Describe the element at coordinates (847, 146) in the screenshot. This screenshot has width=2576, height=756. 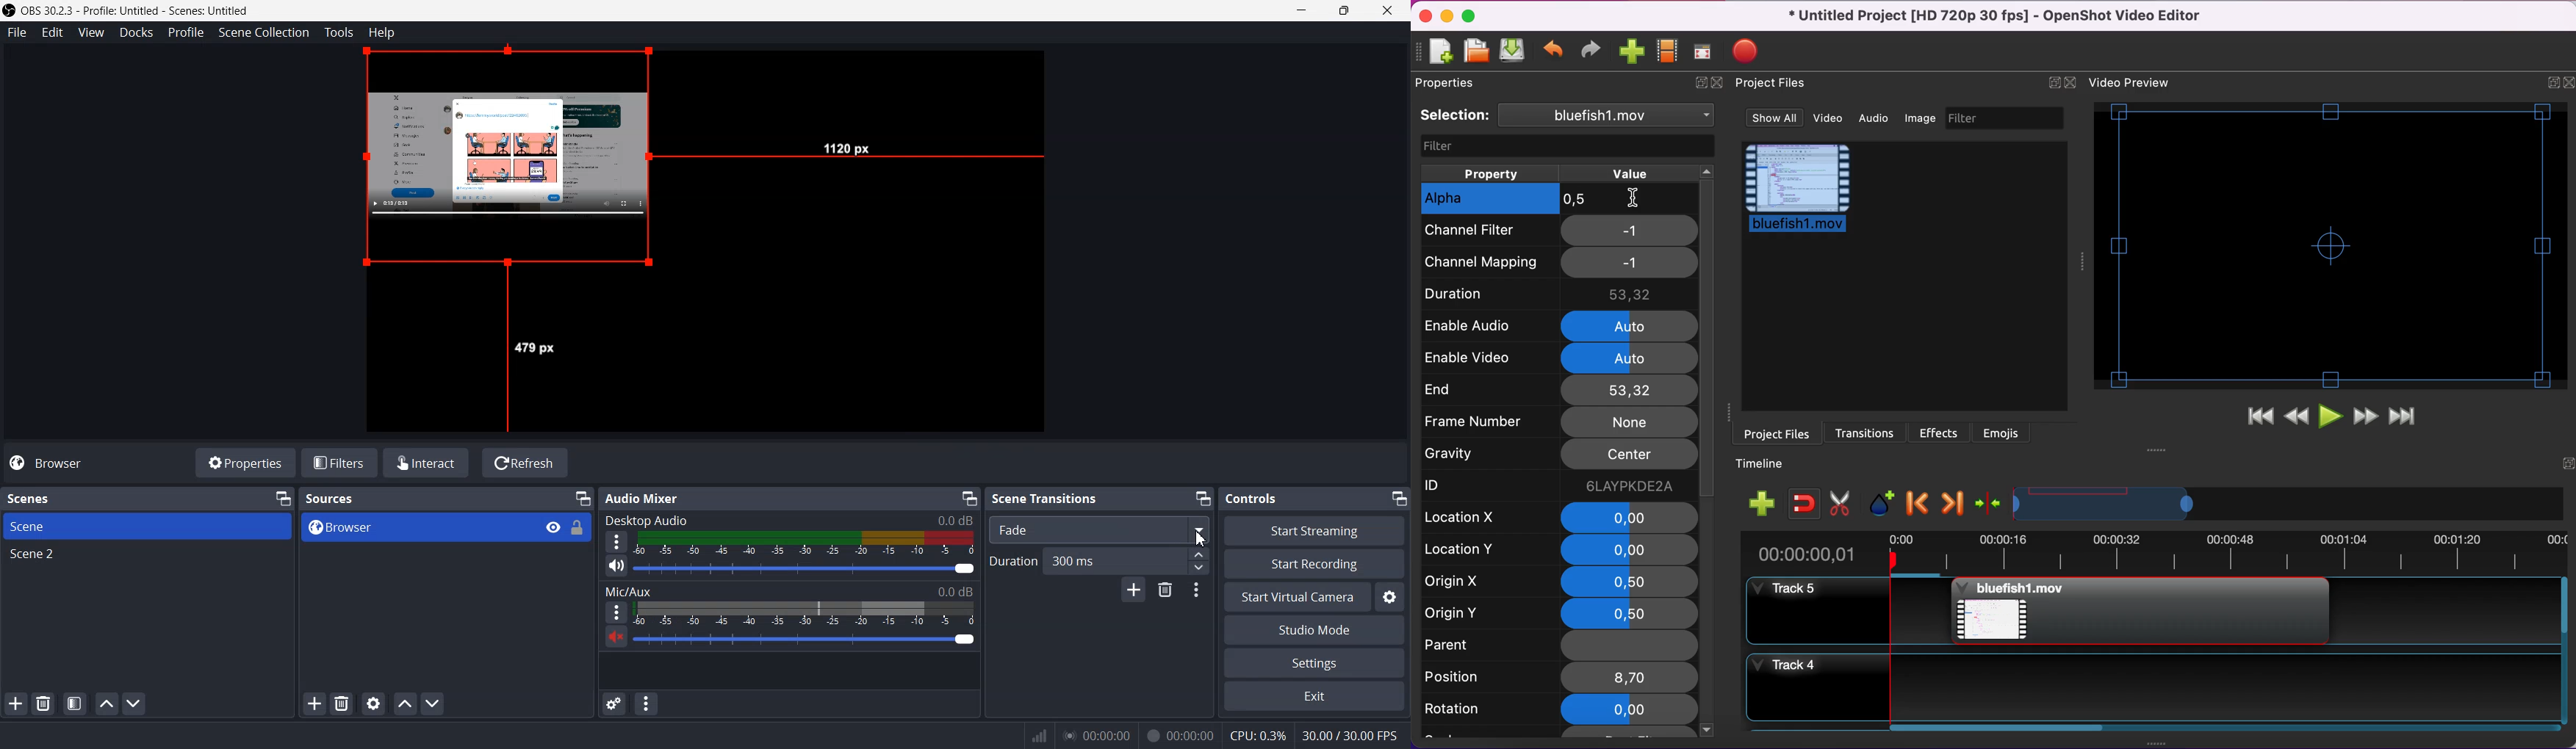
I see `` at that location.